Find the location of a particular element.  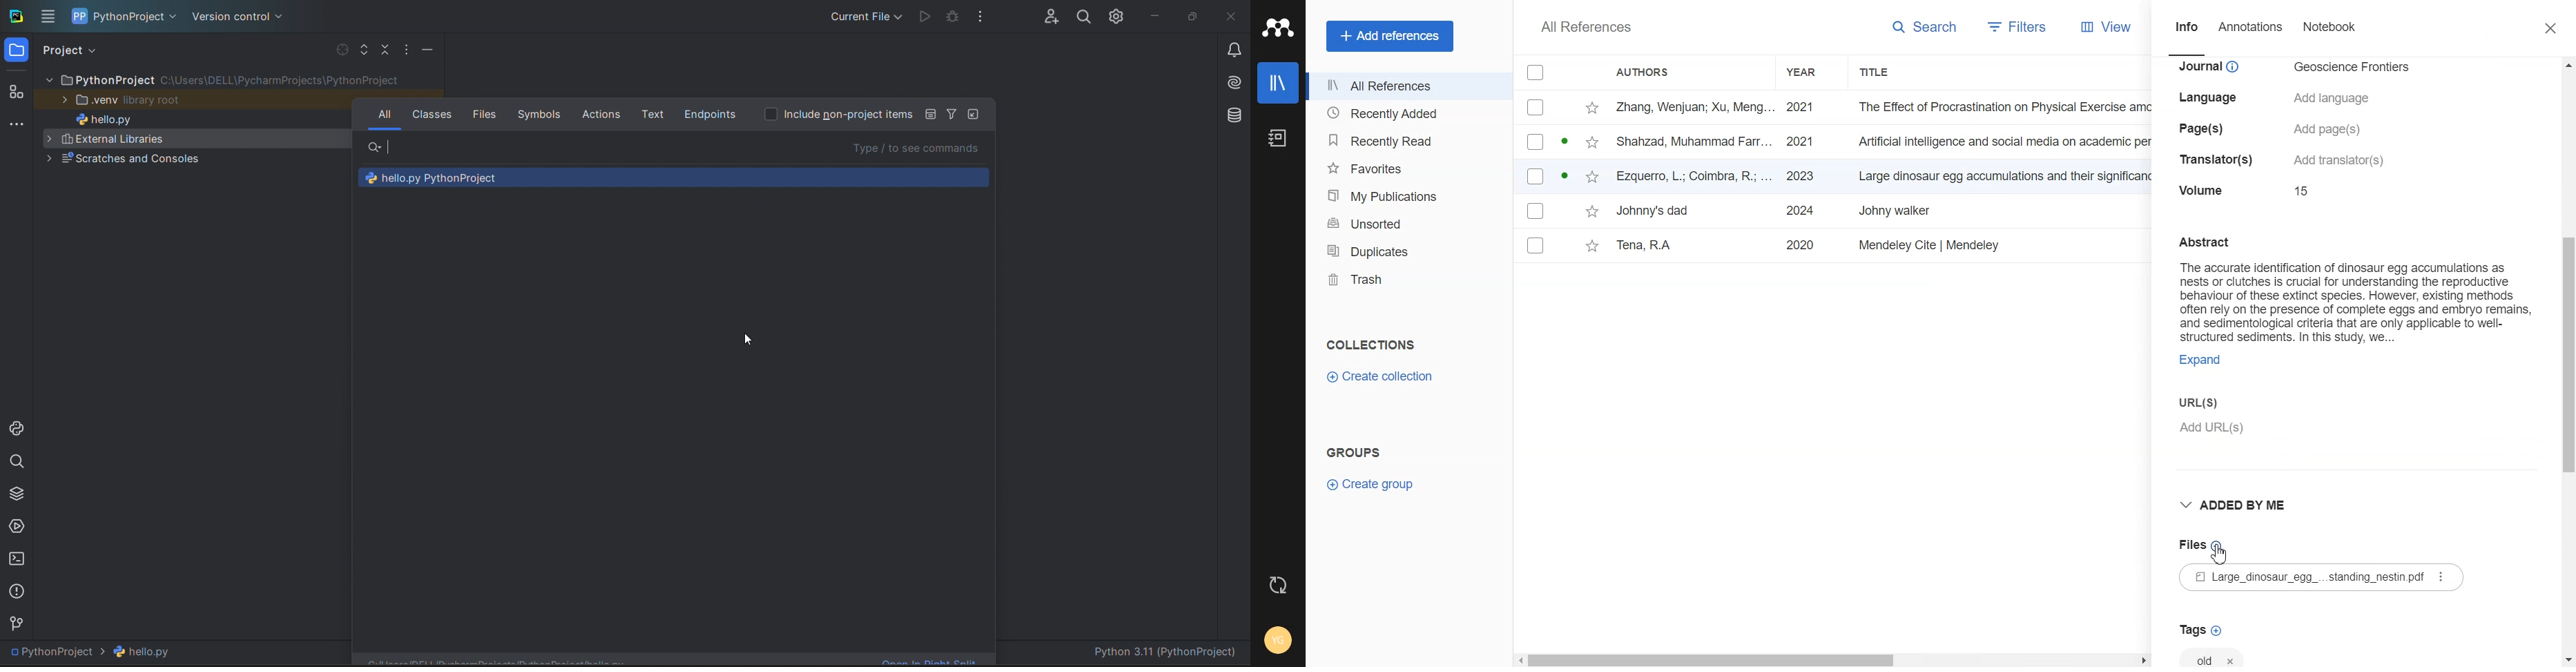

notifications is located at coordinates (1235, 50).